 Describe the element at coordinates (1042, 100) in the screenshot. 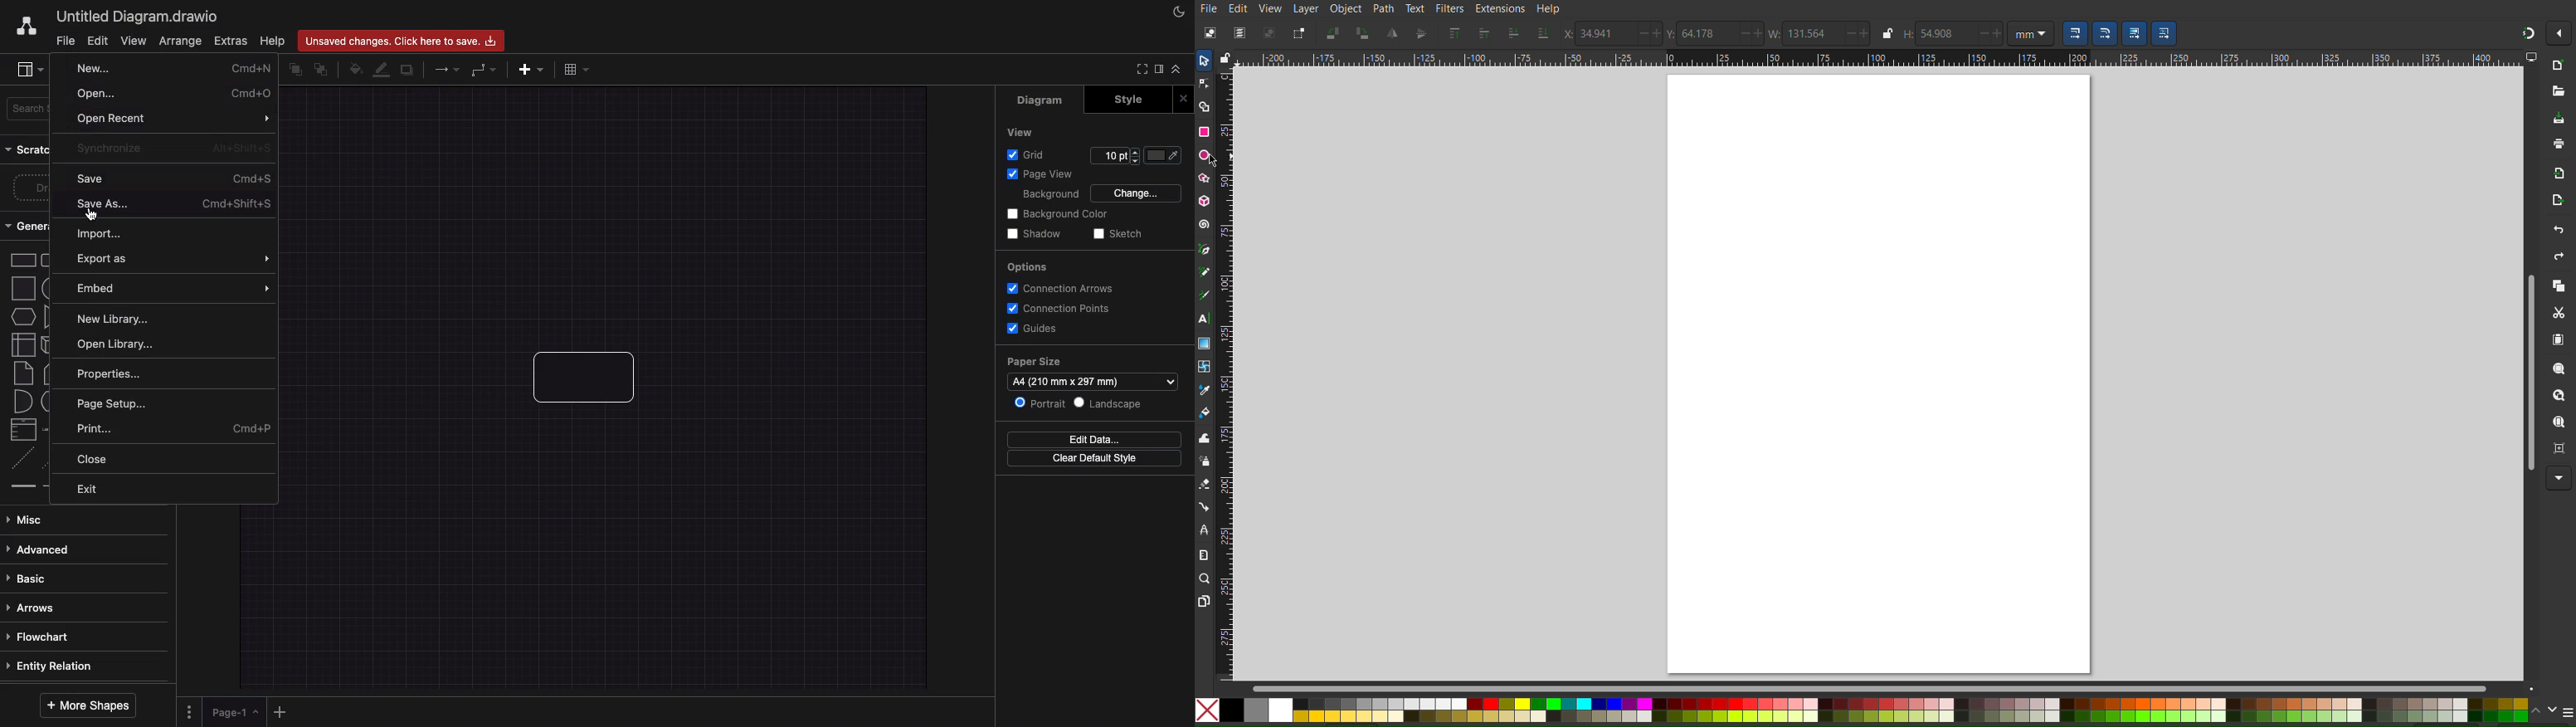

I see `Diagram` at that location.